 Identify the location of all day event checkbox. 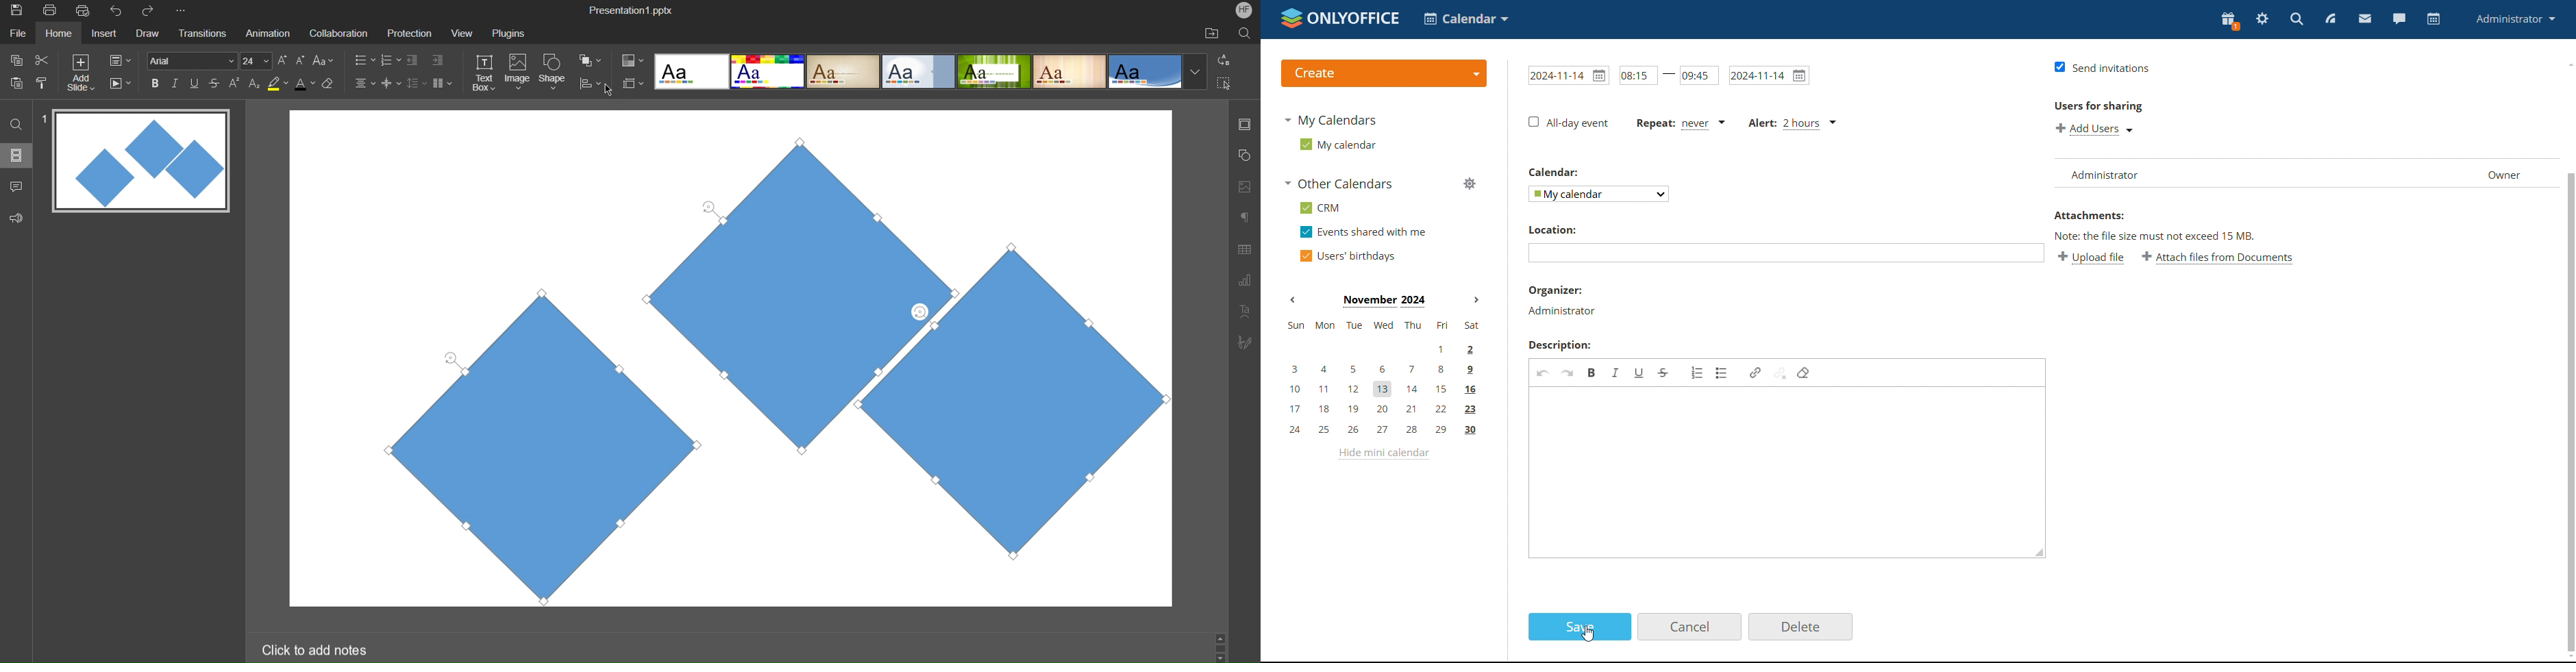
(1568, 123).